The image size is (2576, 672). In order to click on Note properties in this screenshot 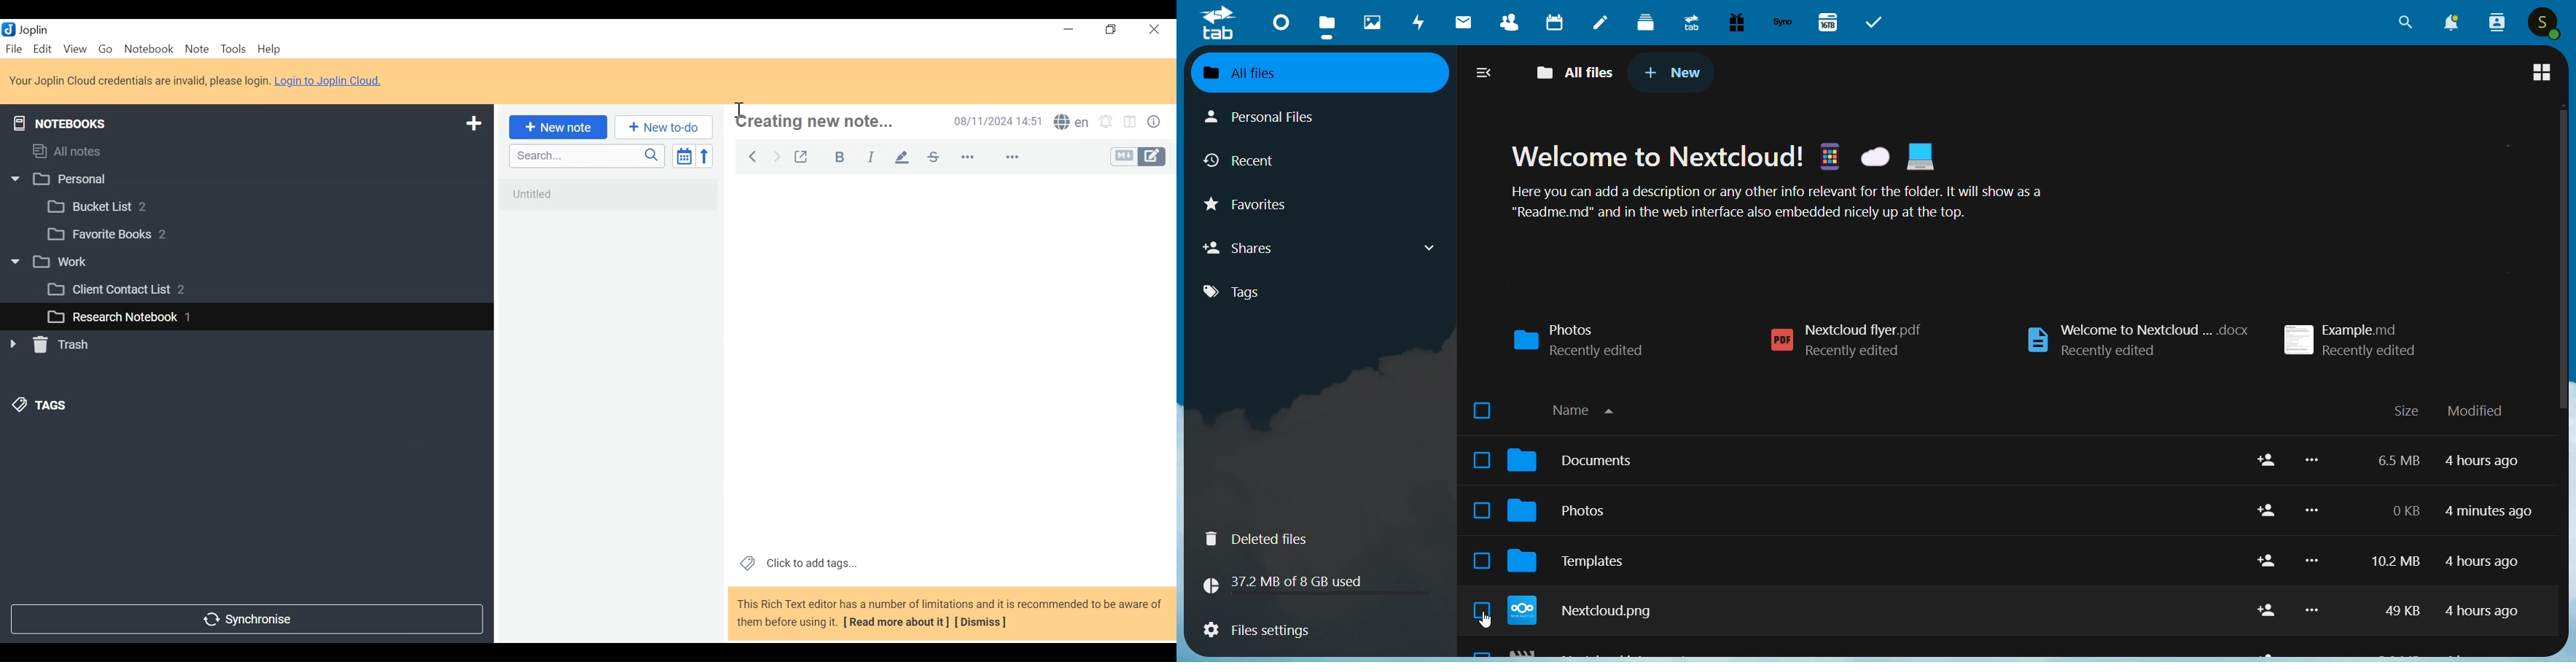, I will do `click(1156, 123)`.